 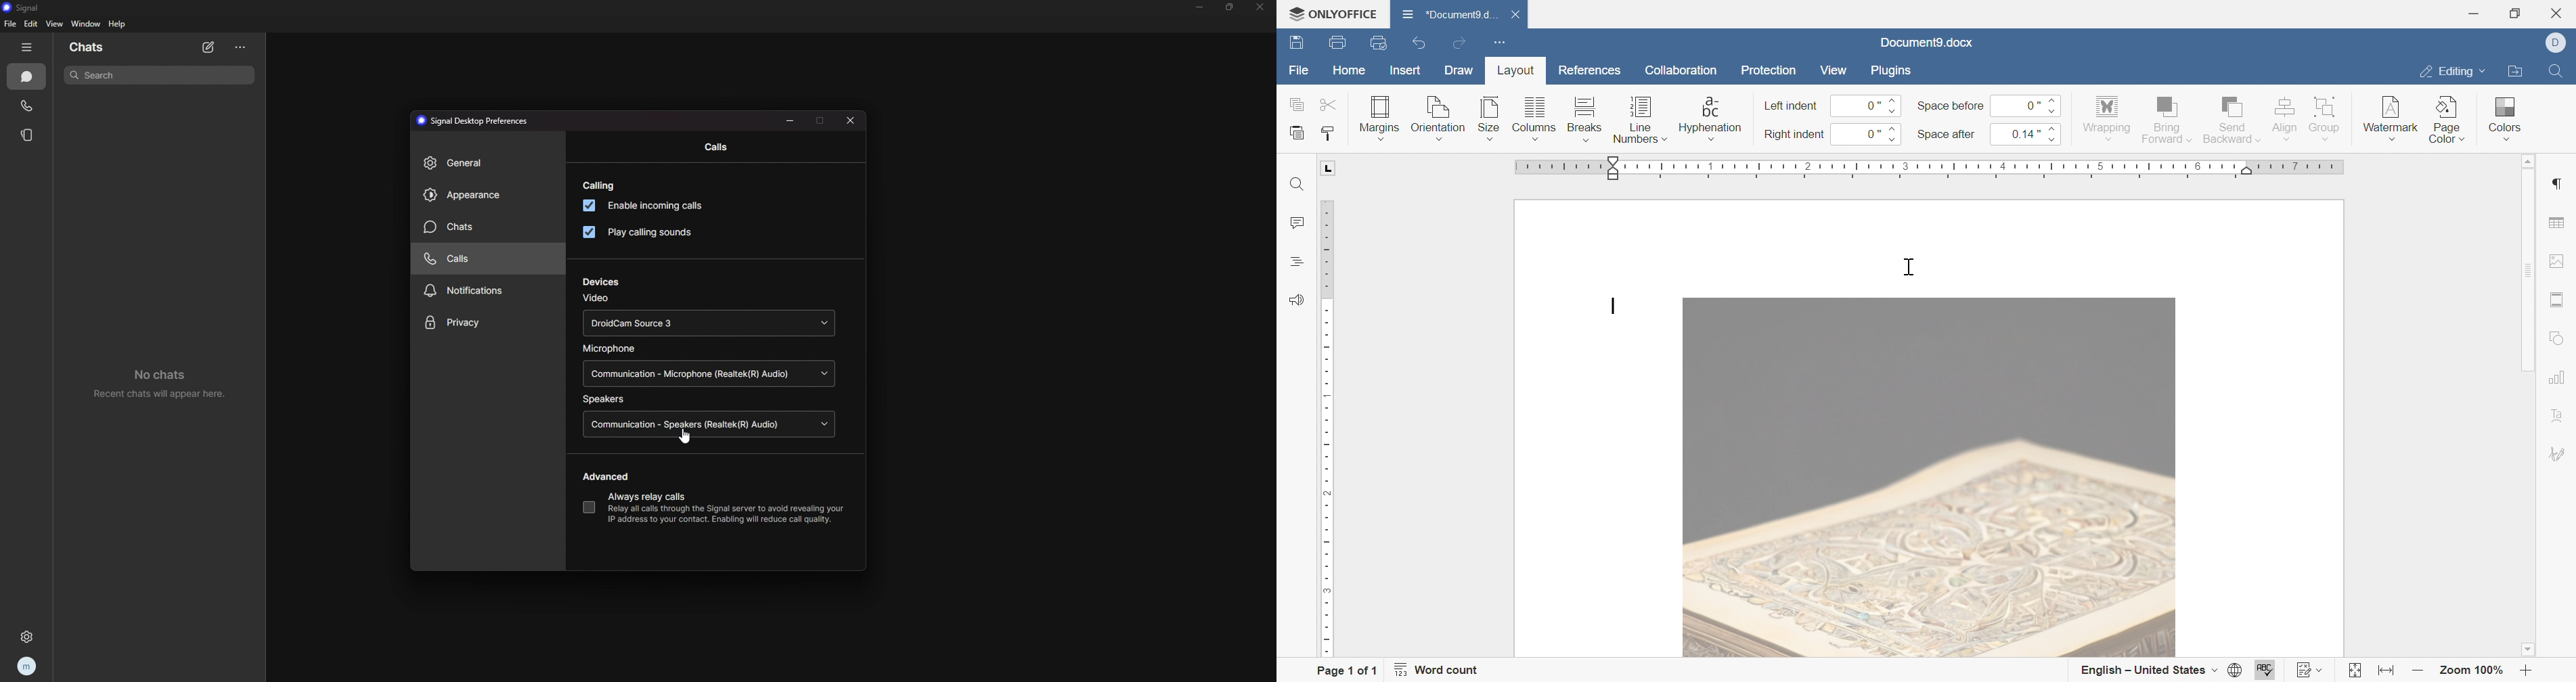 What do you see at coordinates (1297, 104) in the screenshot?
I see `copy` at bounding box center [1297, 104].